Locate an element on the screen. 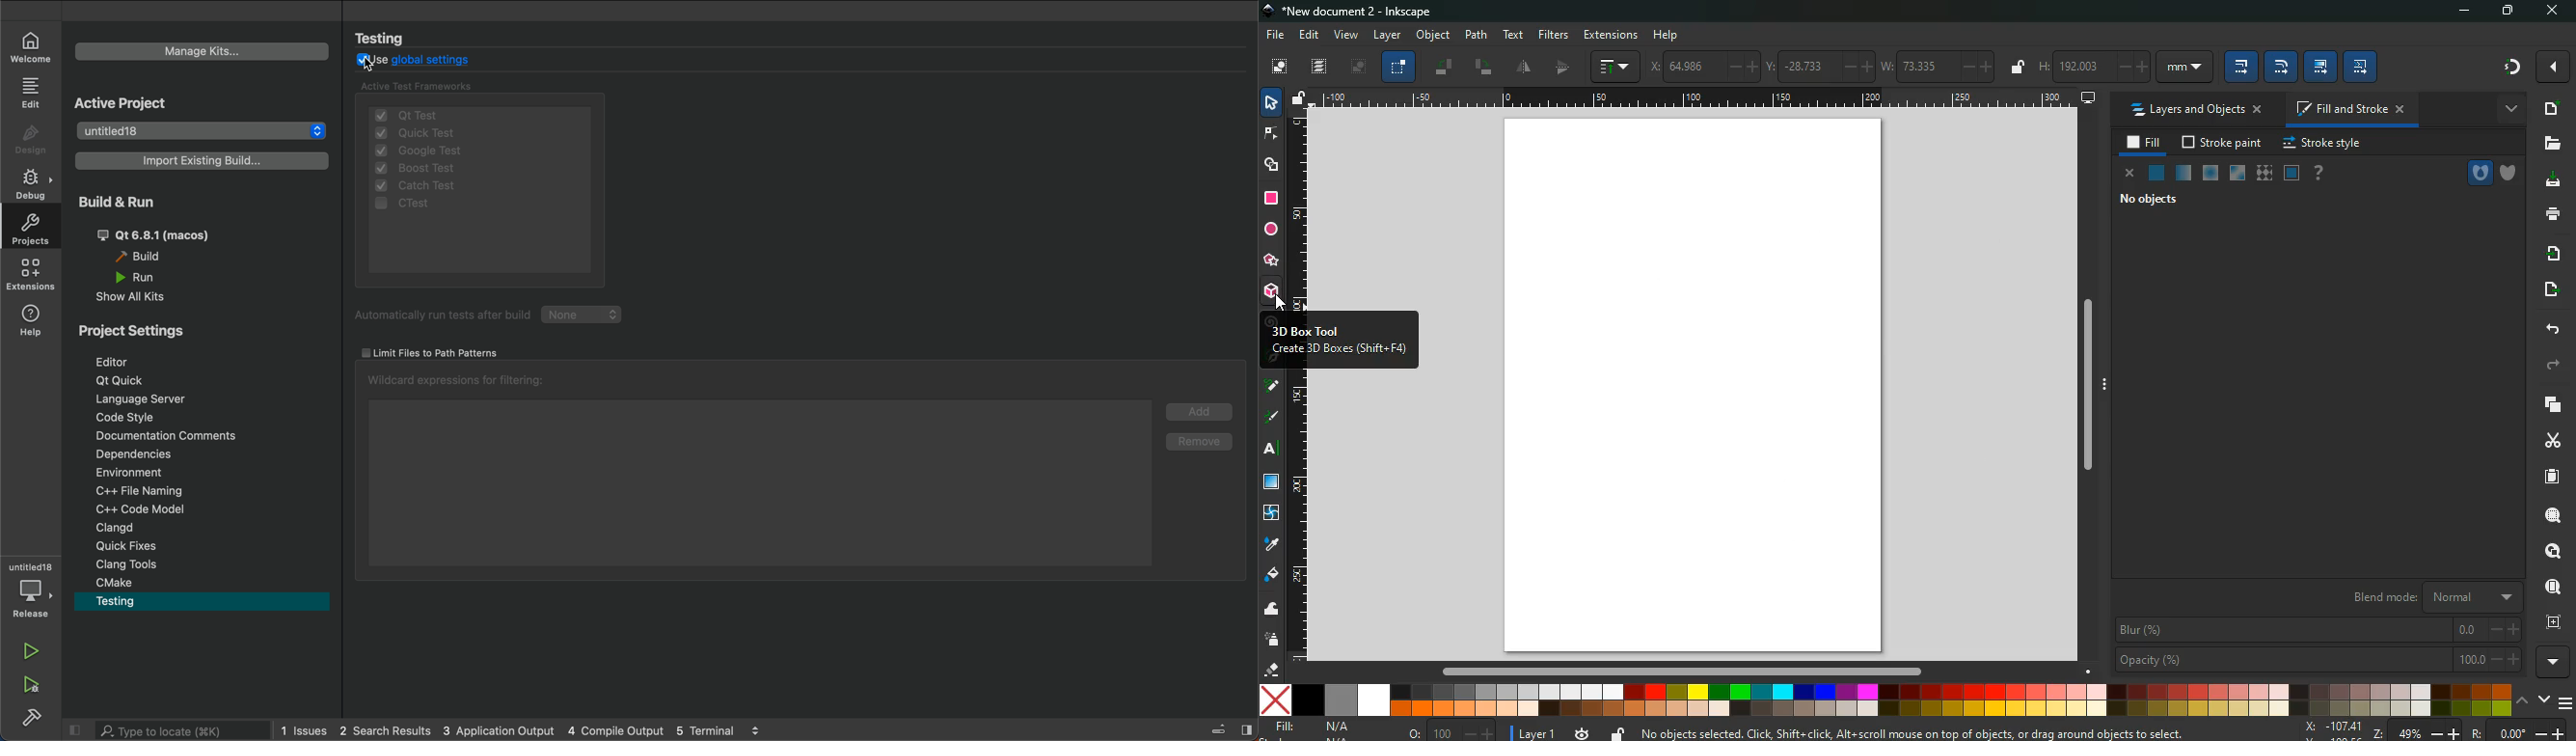 The height and width of the screenshot is (756, 2576). stroke style is located at coordinates (2321, 144).